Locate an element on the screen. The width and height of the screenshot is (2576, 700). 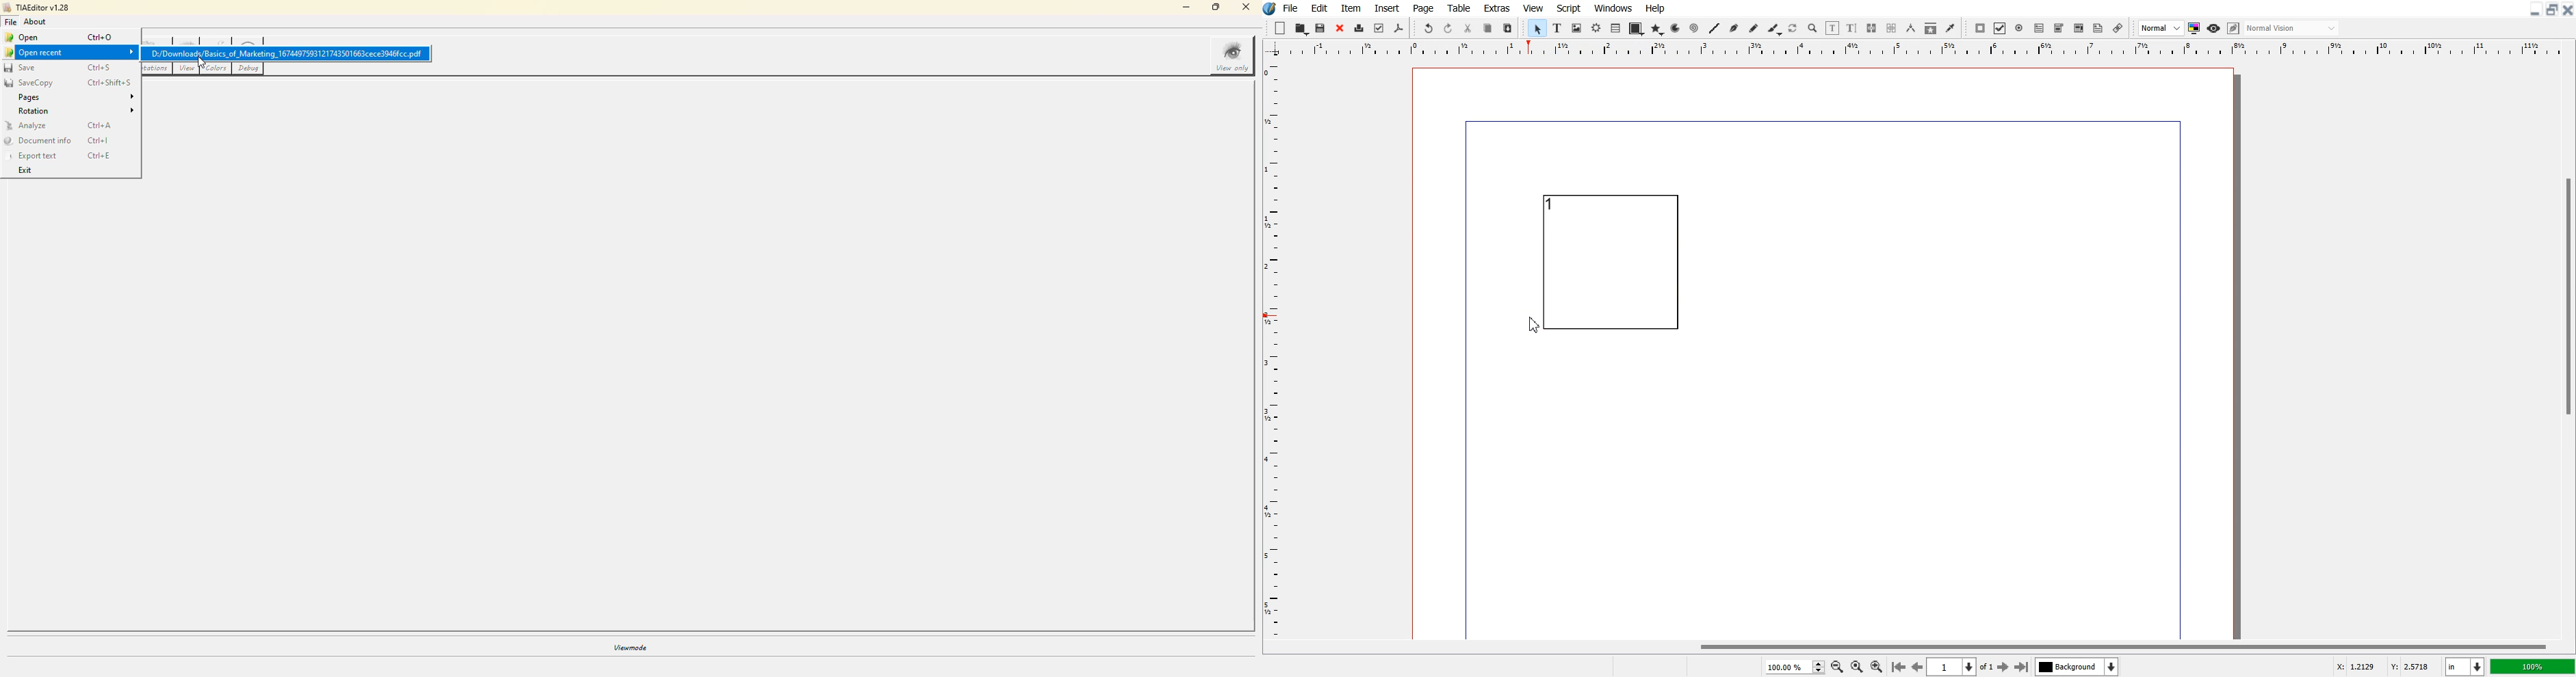
Help is located at coordinates (1654, 8).